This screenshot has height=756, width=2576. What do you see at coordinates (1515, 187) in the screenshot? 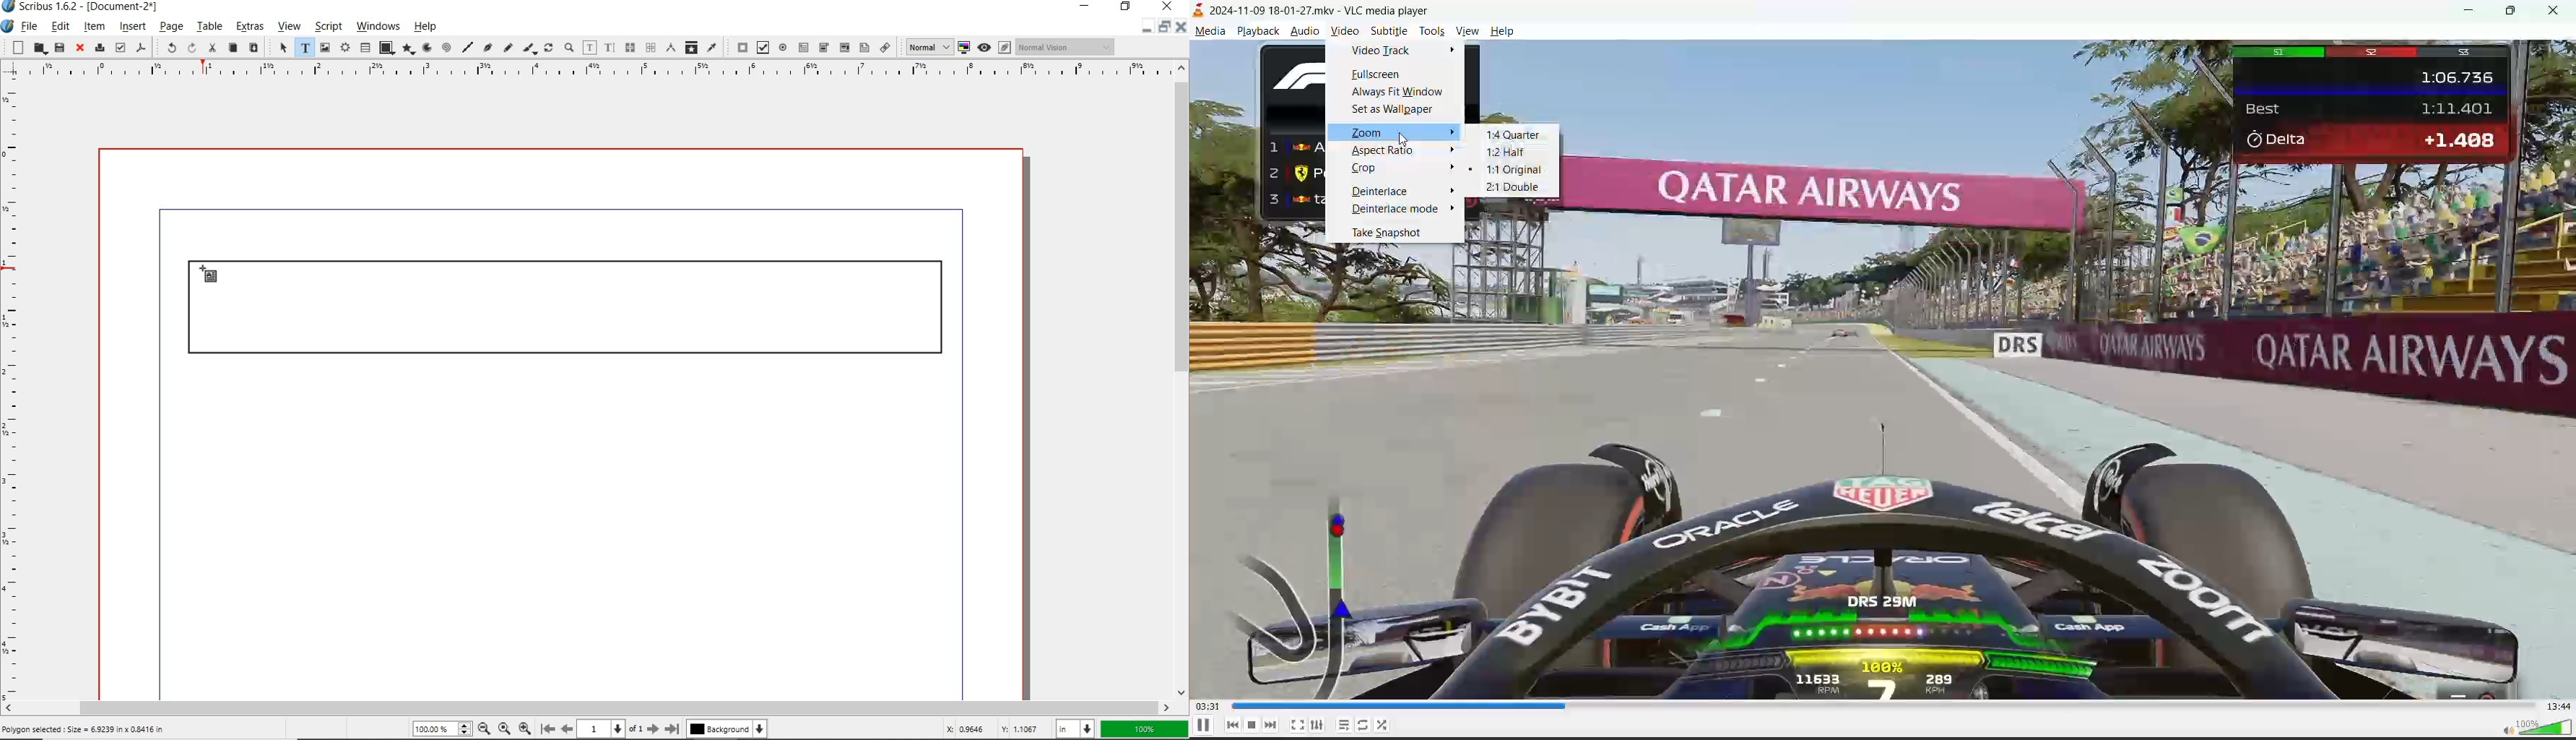
I see `2:1 double` at bounding box center [1515, 187].